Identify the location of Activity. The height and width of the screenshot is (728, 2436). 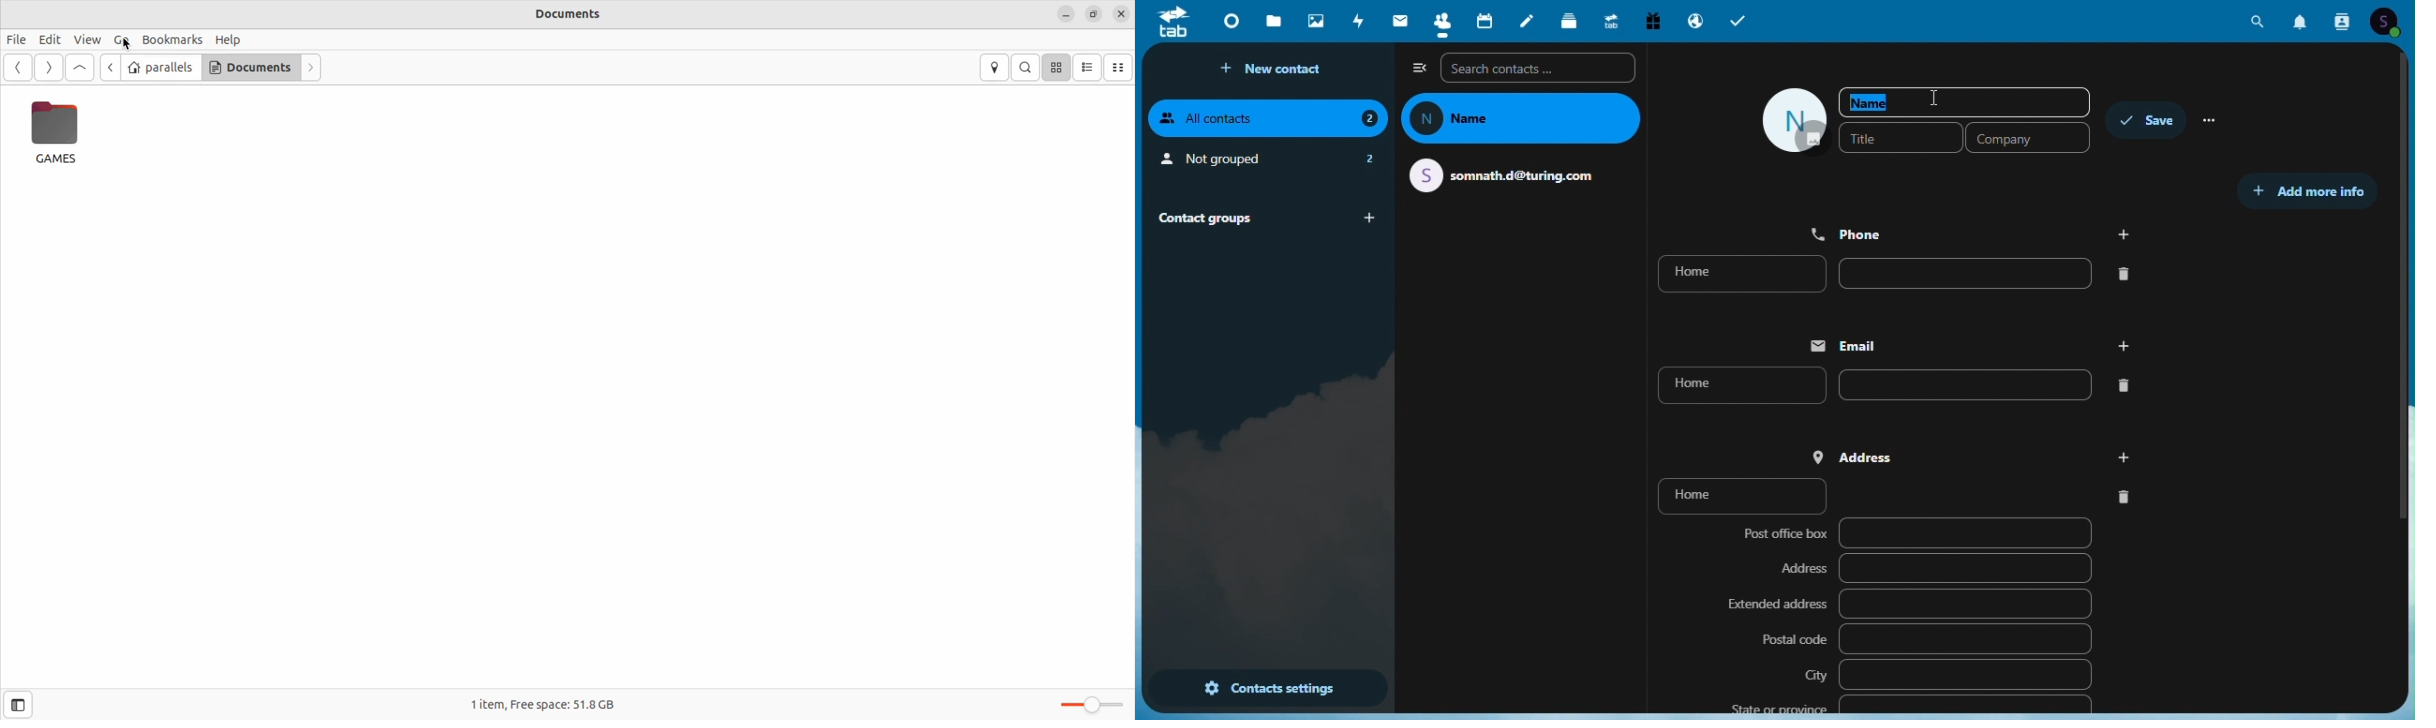
(1360, 21).